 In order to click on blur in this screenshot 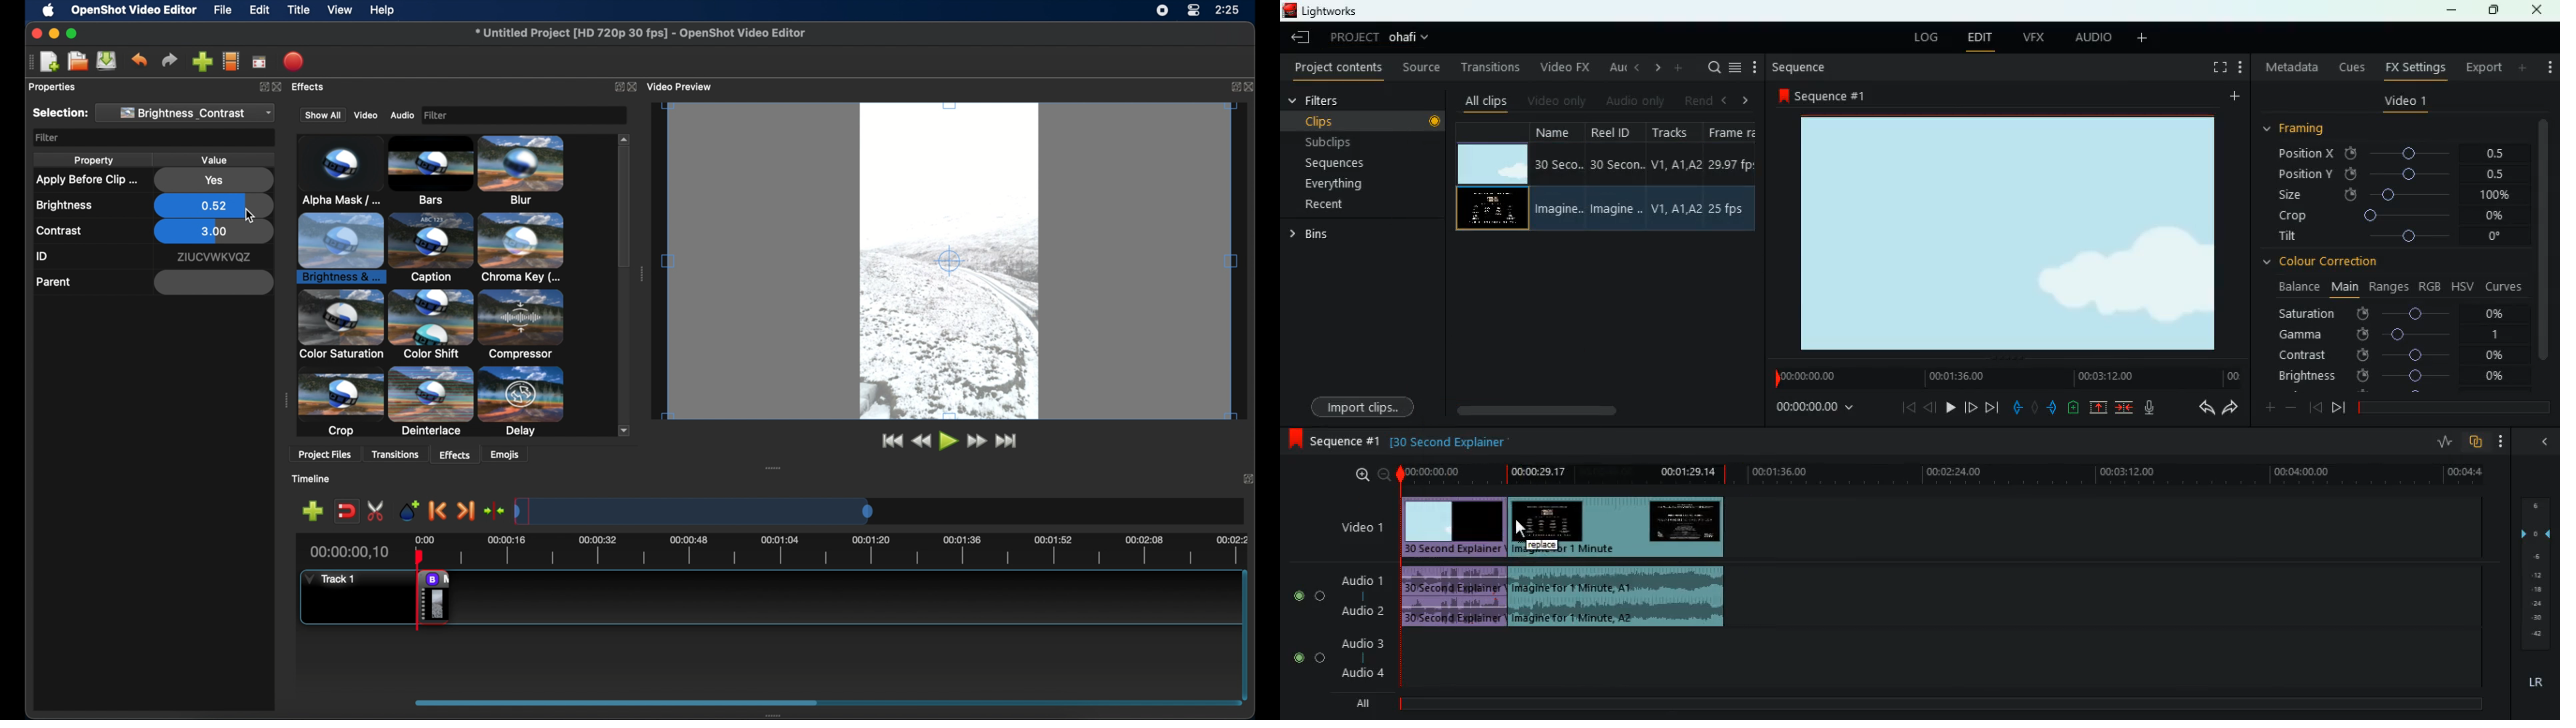, I will do `click(425, 170)`.